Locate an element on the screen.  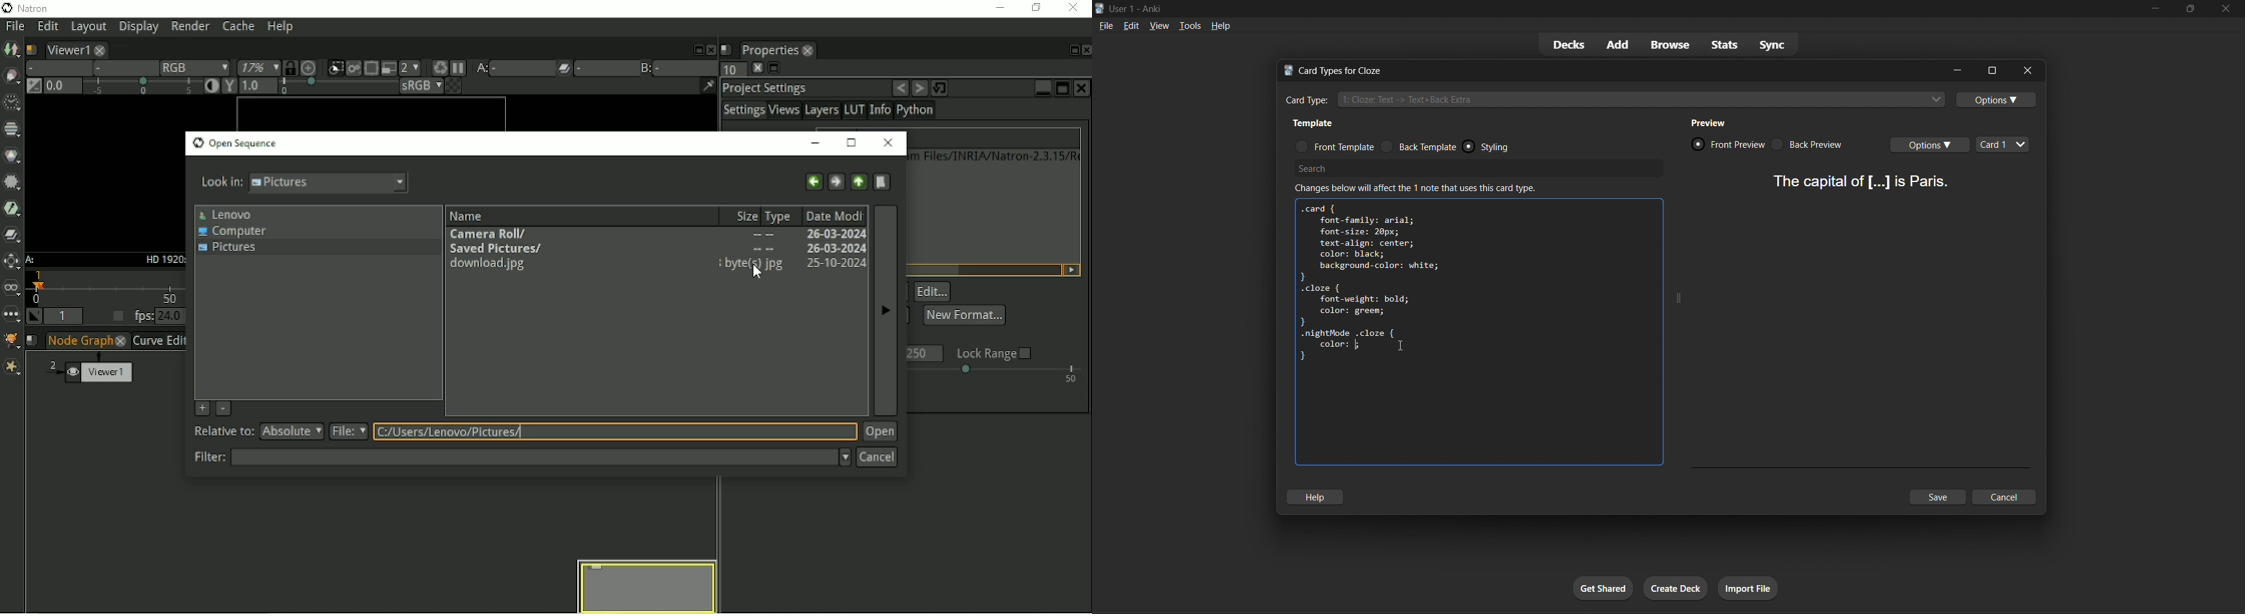
color attribute is located at coordinates (1353, 345).